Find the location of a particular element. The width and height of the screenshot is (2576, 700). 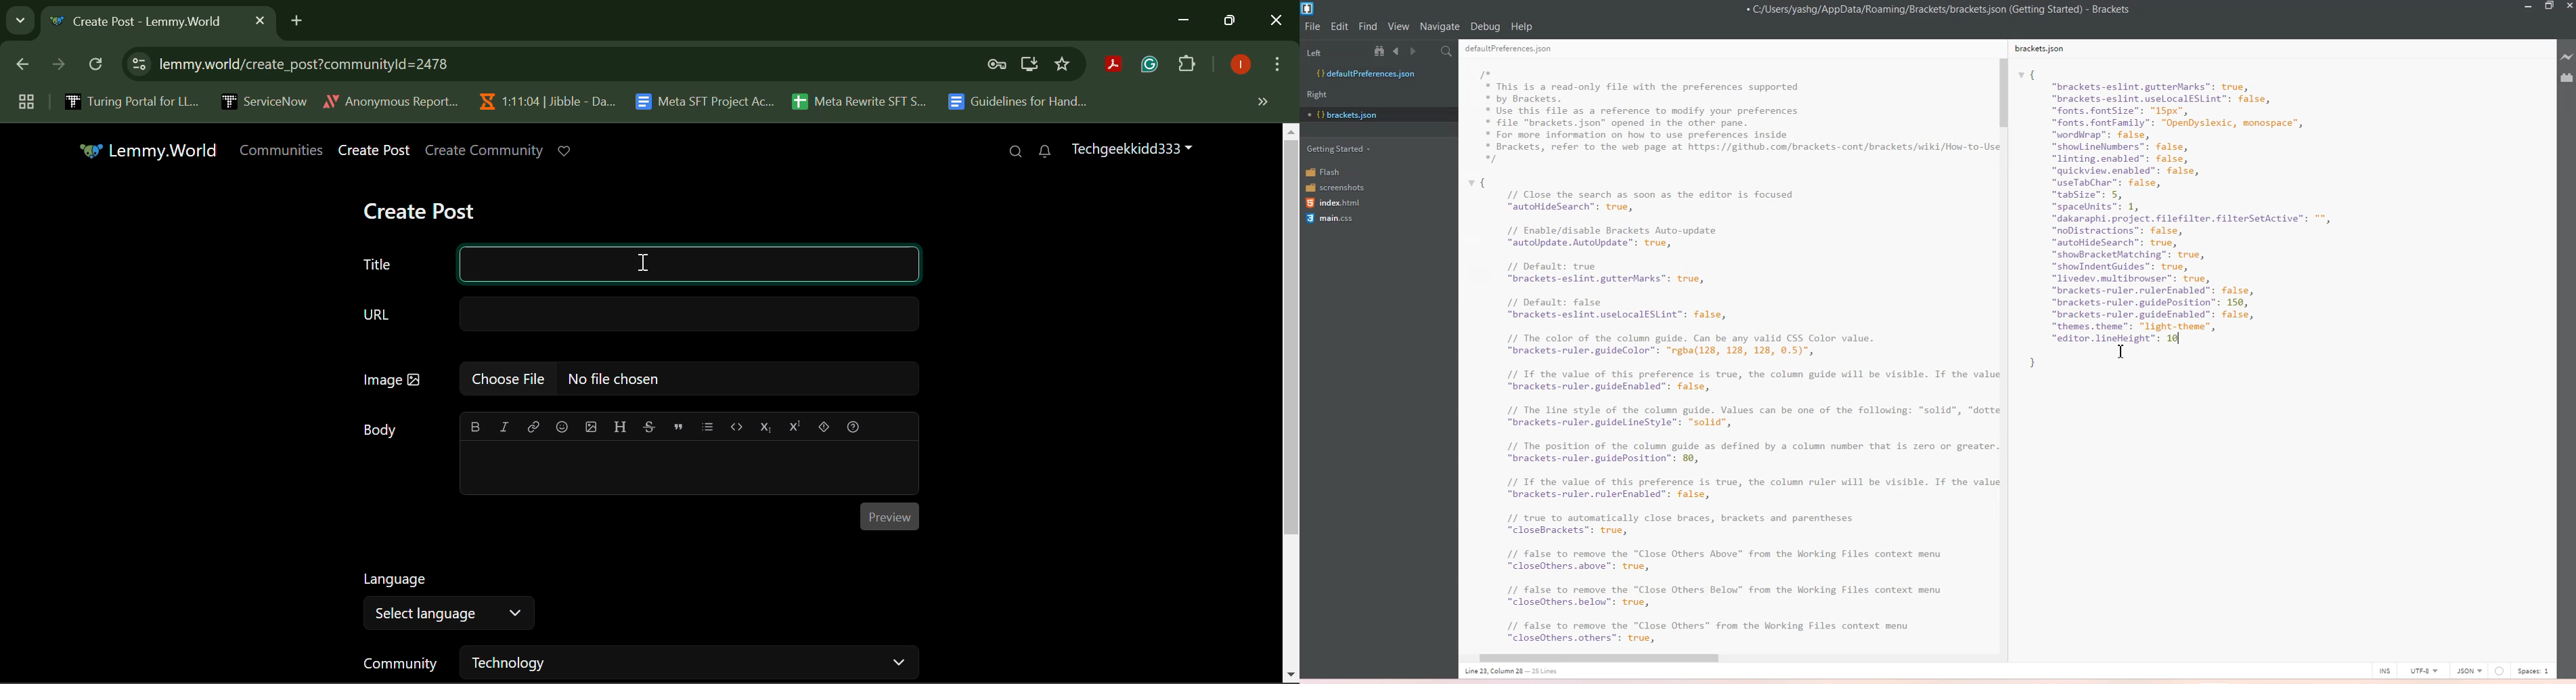

defaultPreferences.json is located at coordinates (1512, 49).